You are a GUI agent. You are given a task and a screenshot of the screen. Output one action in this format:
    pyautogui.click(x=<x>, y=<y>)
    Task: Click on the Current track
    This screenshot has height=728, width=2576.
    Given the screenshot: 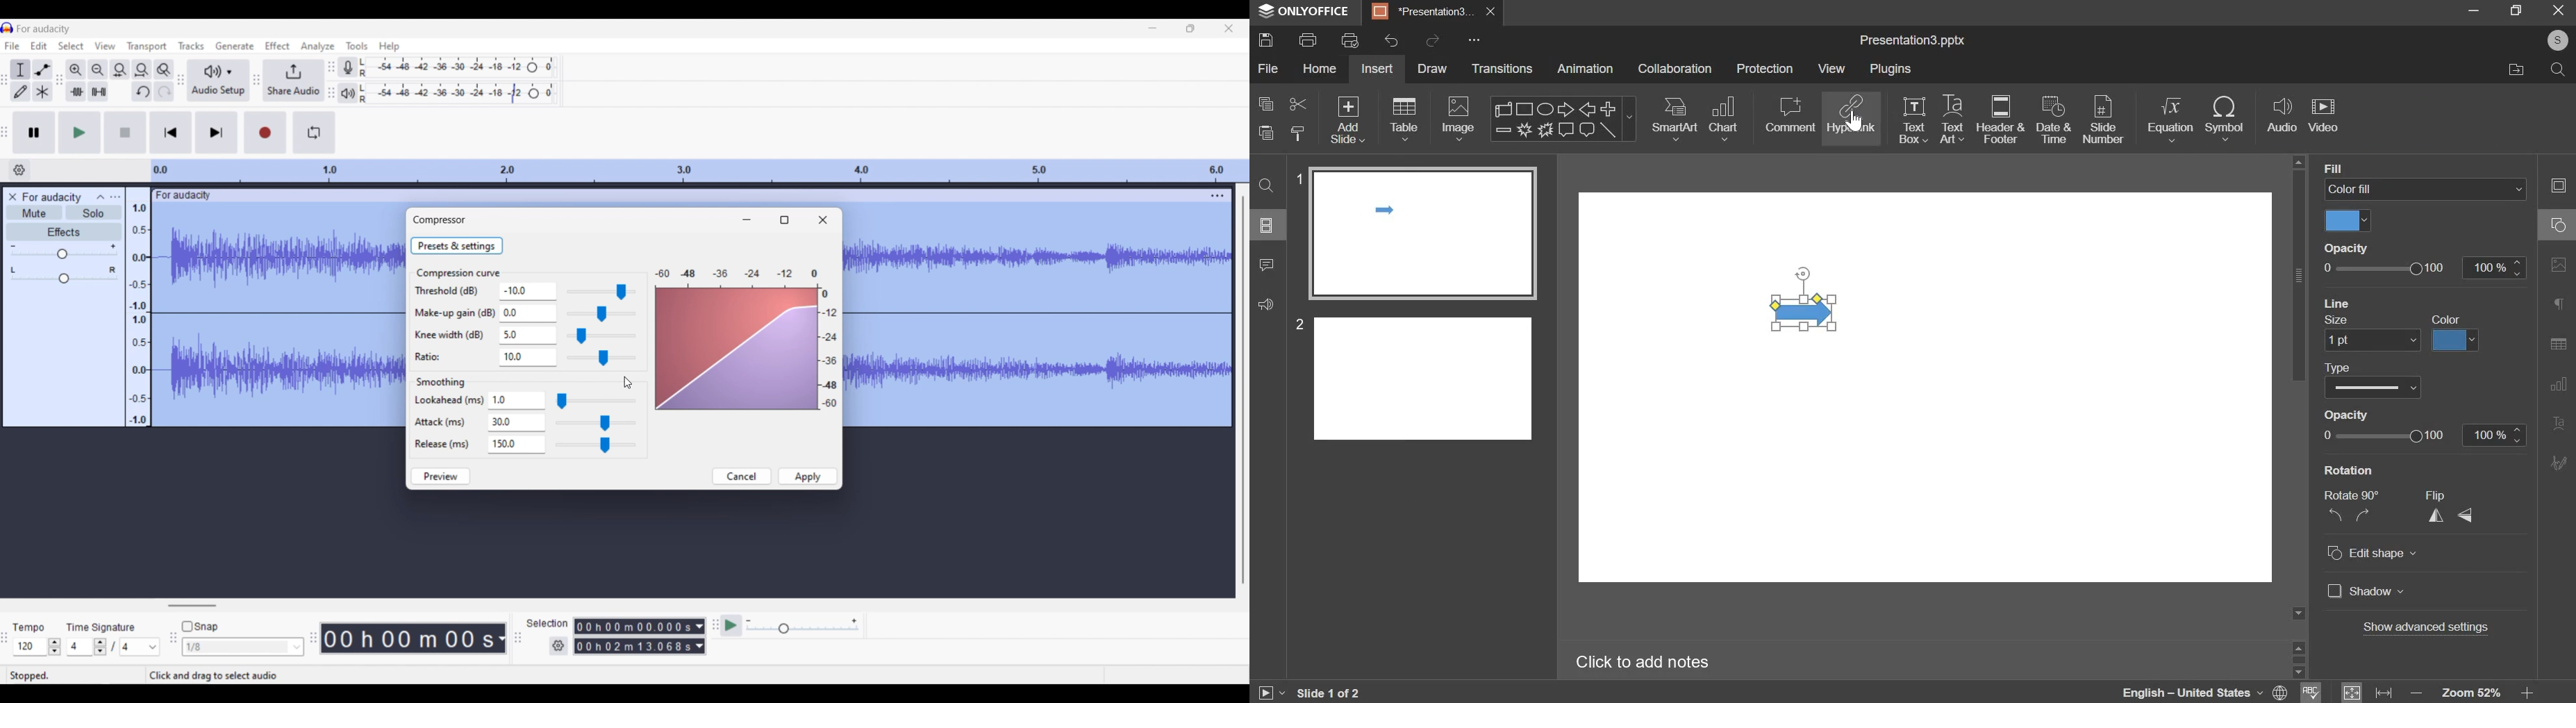 What is the action you would take?
    pyautogui.click(x=279, y=316)
    